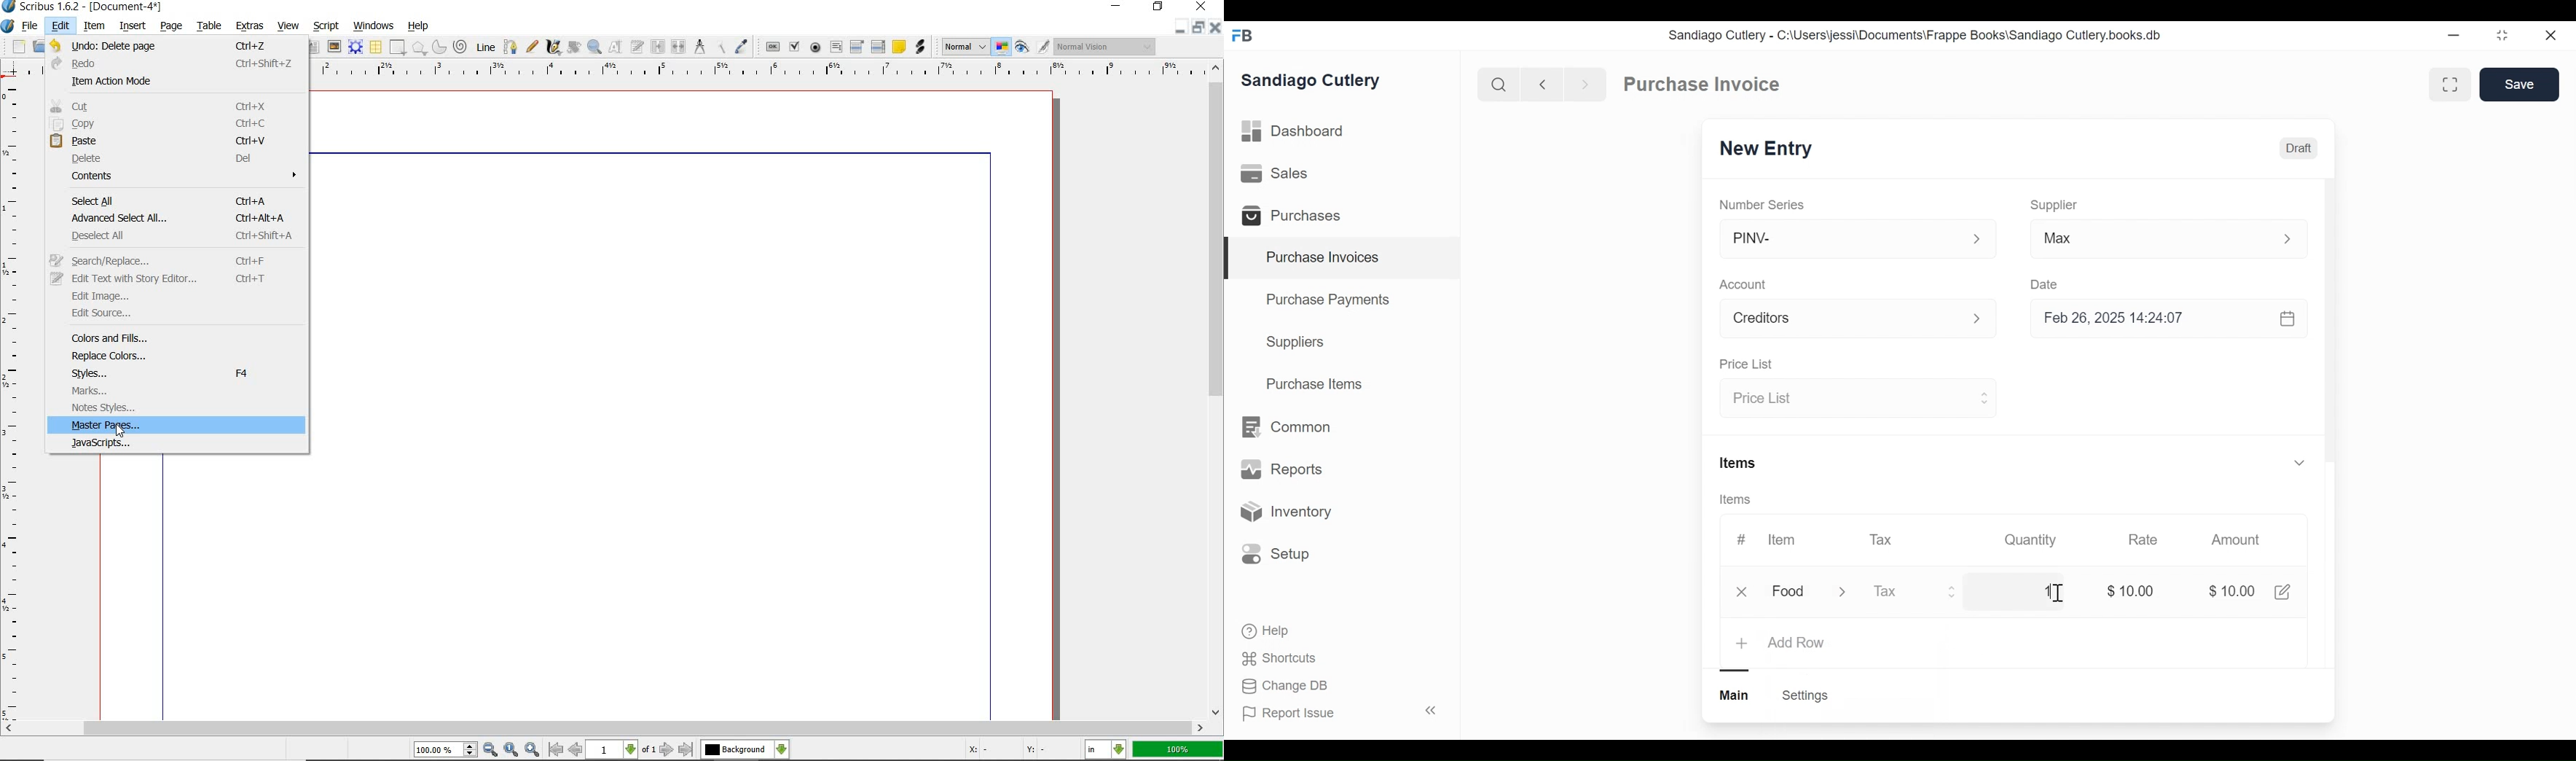  What do you see at coordinates (1746, 286) in the screenshot?
I see `Account` at bounding box center [1746, 286].